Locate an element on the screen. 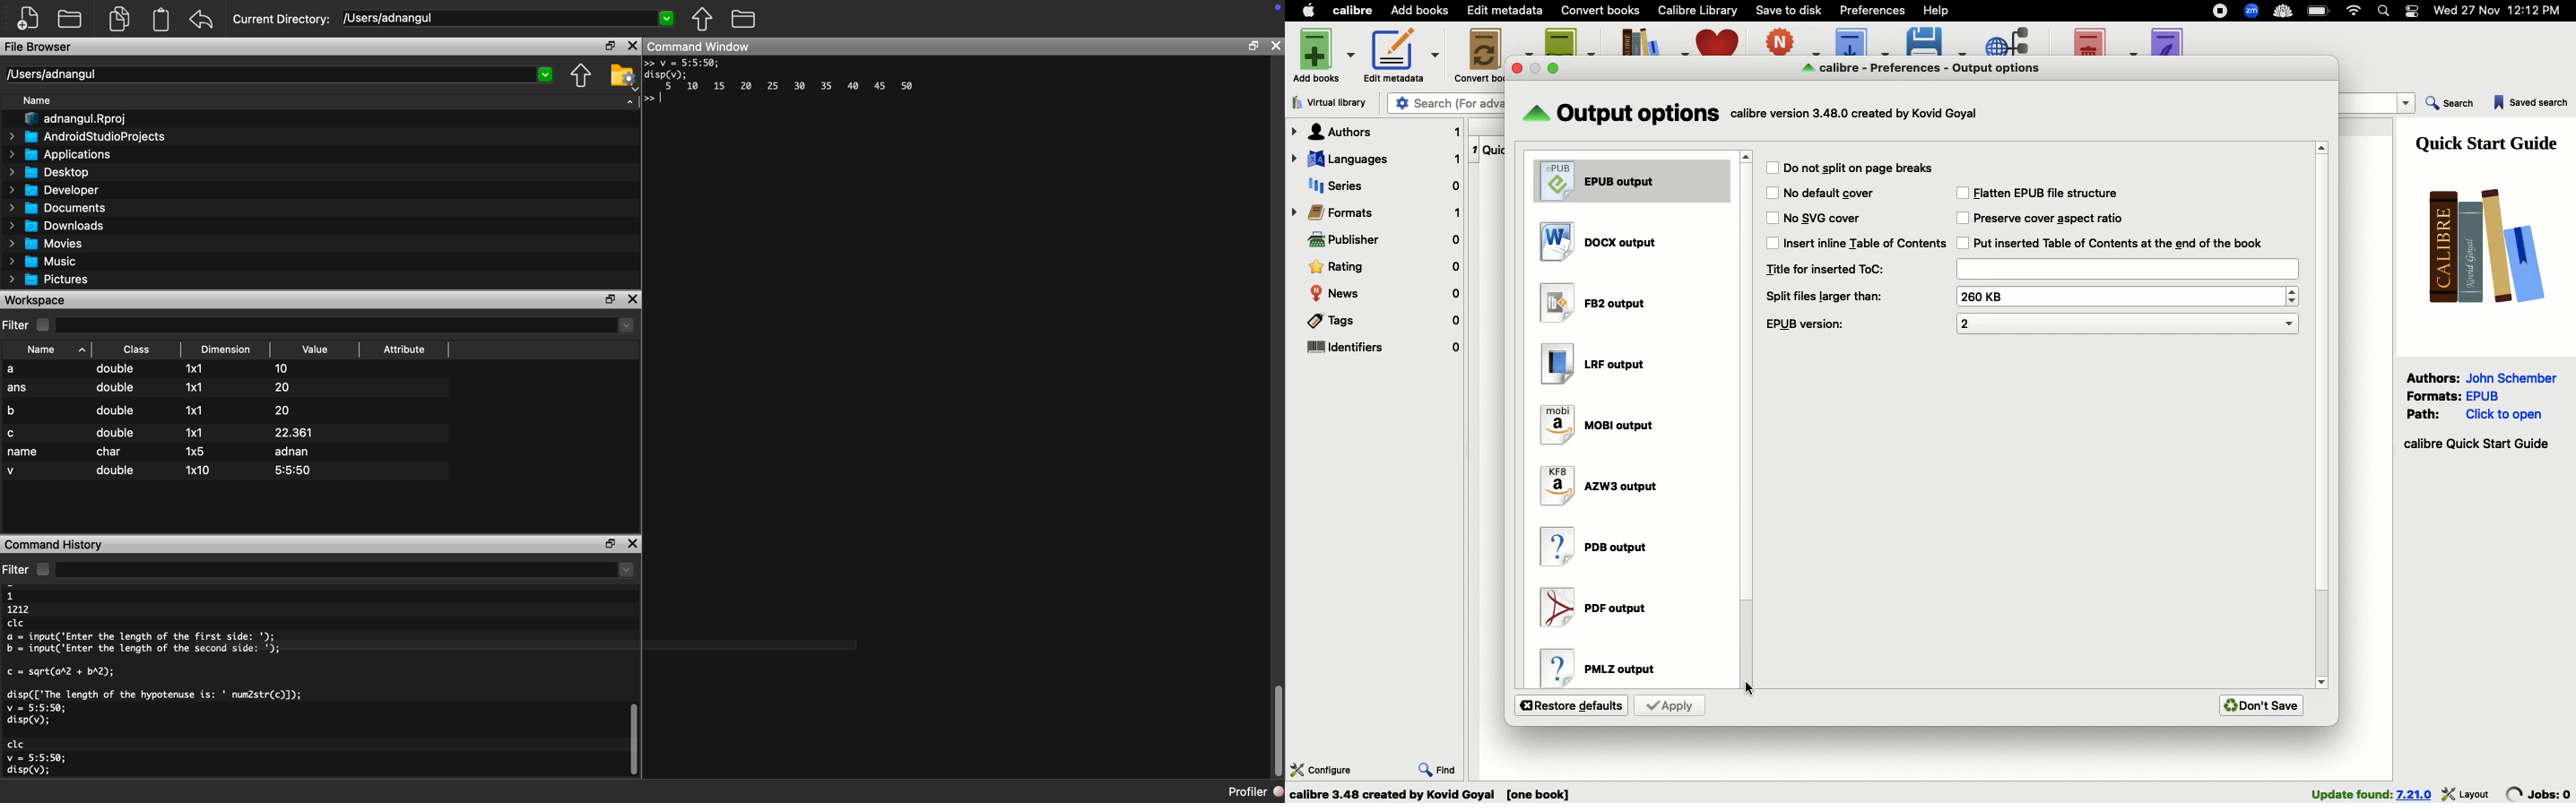 Image resolution: width=2576 pixels, height=812 pixels. Help is located at coordinates (1935, 9).